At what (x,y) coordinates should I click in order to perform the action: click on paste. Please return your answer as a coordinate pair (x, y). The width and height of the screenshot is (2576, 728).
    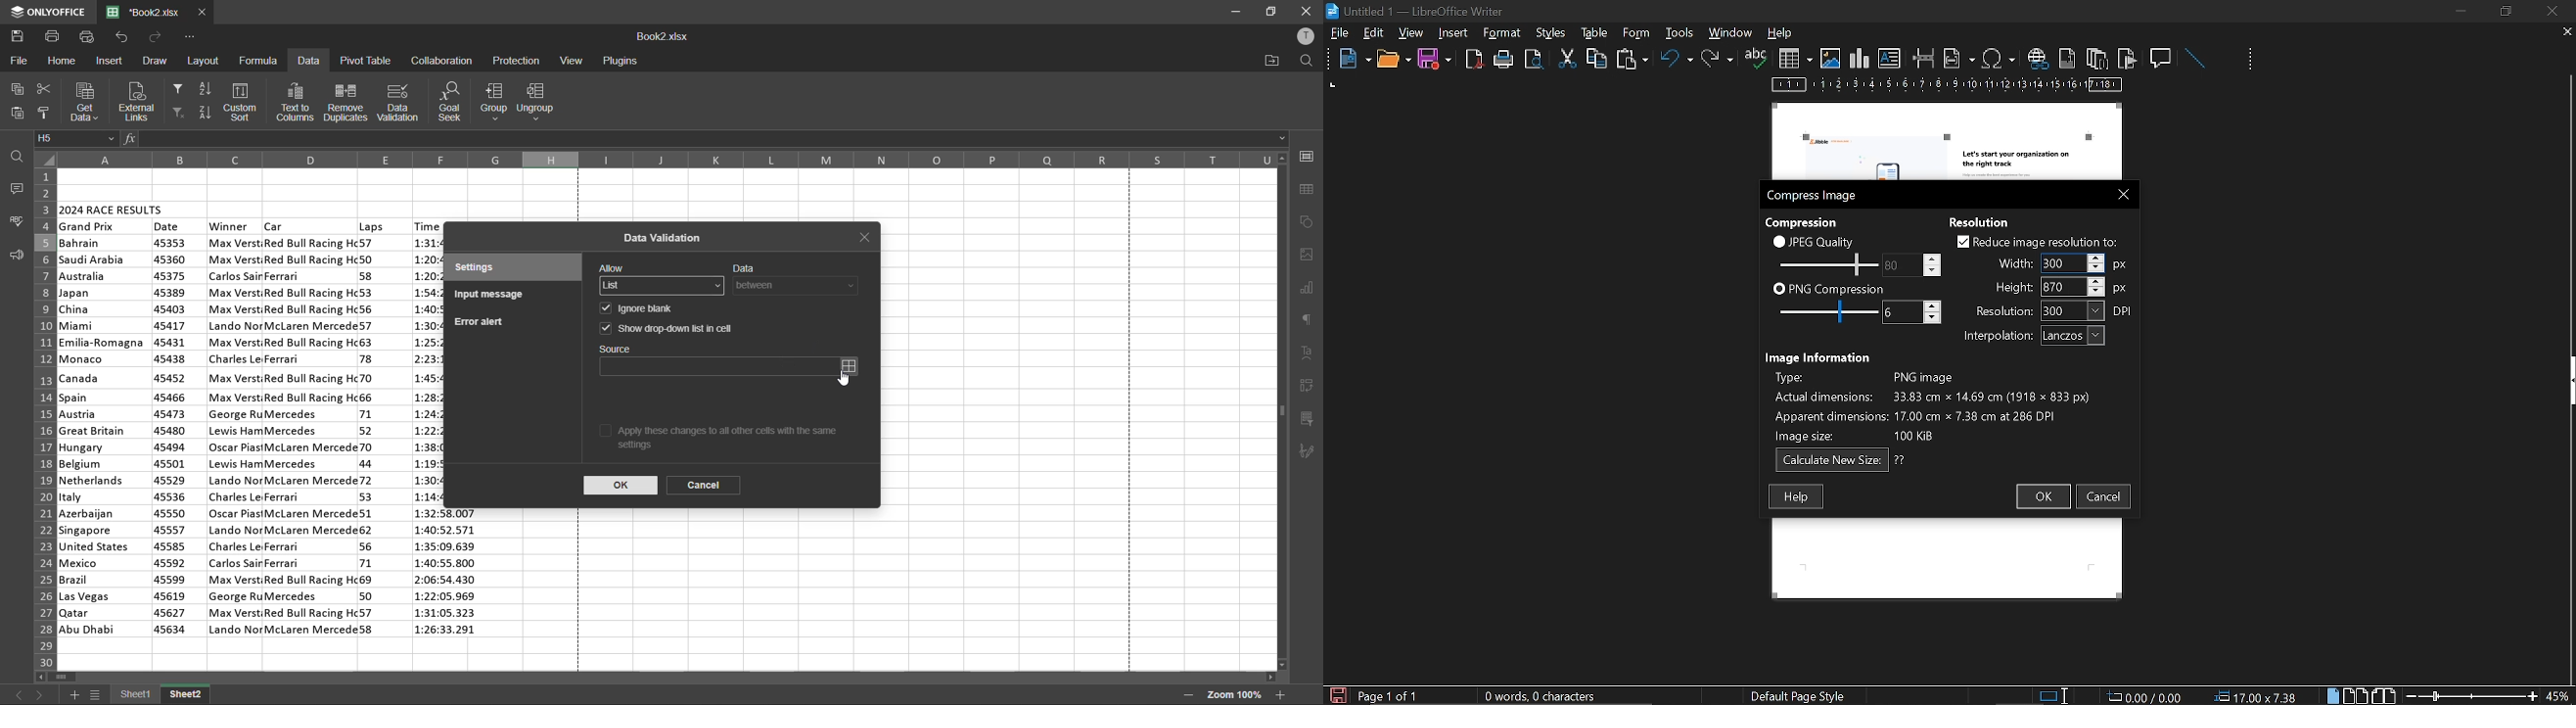
    Looking at the image, I should click on (1631, 61).